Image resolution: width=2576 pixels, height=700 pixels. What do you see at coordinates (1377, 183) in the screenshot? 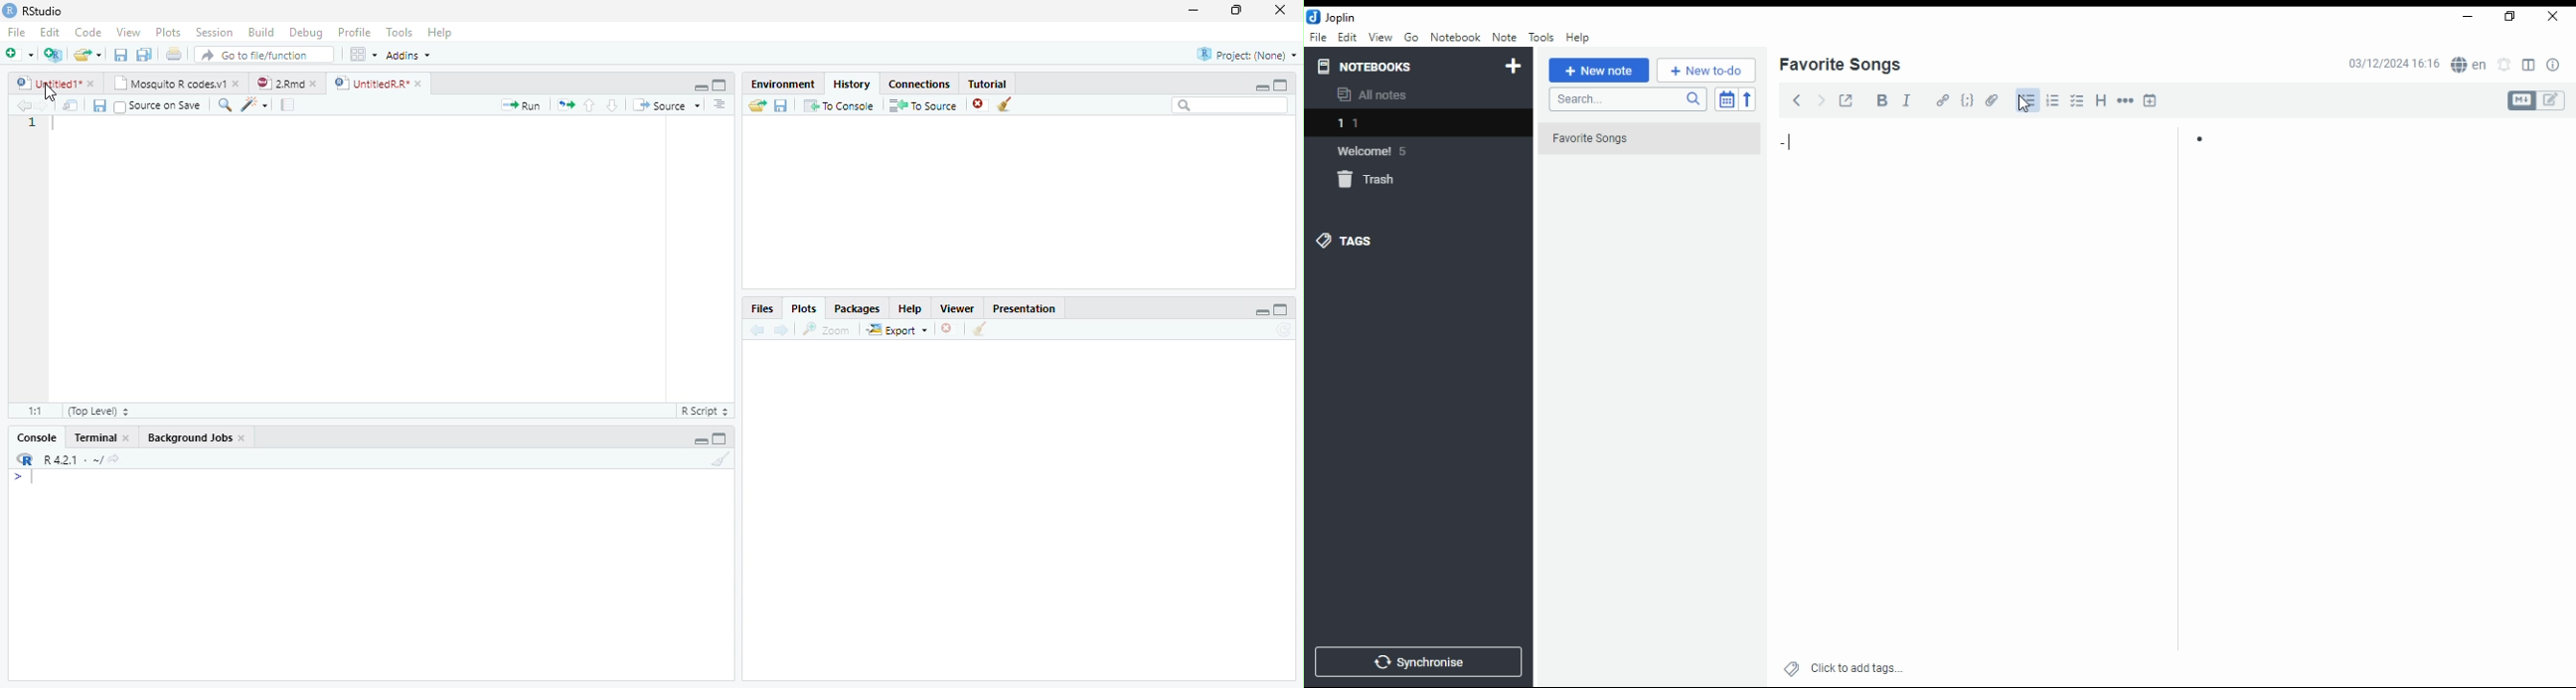
I see `trash` at bounding box center [1377, 183].